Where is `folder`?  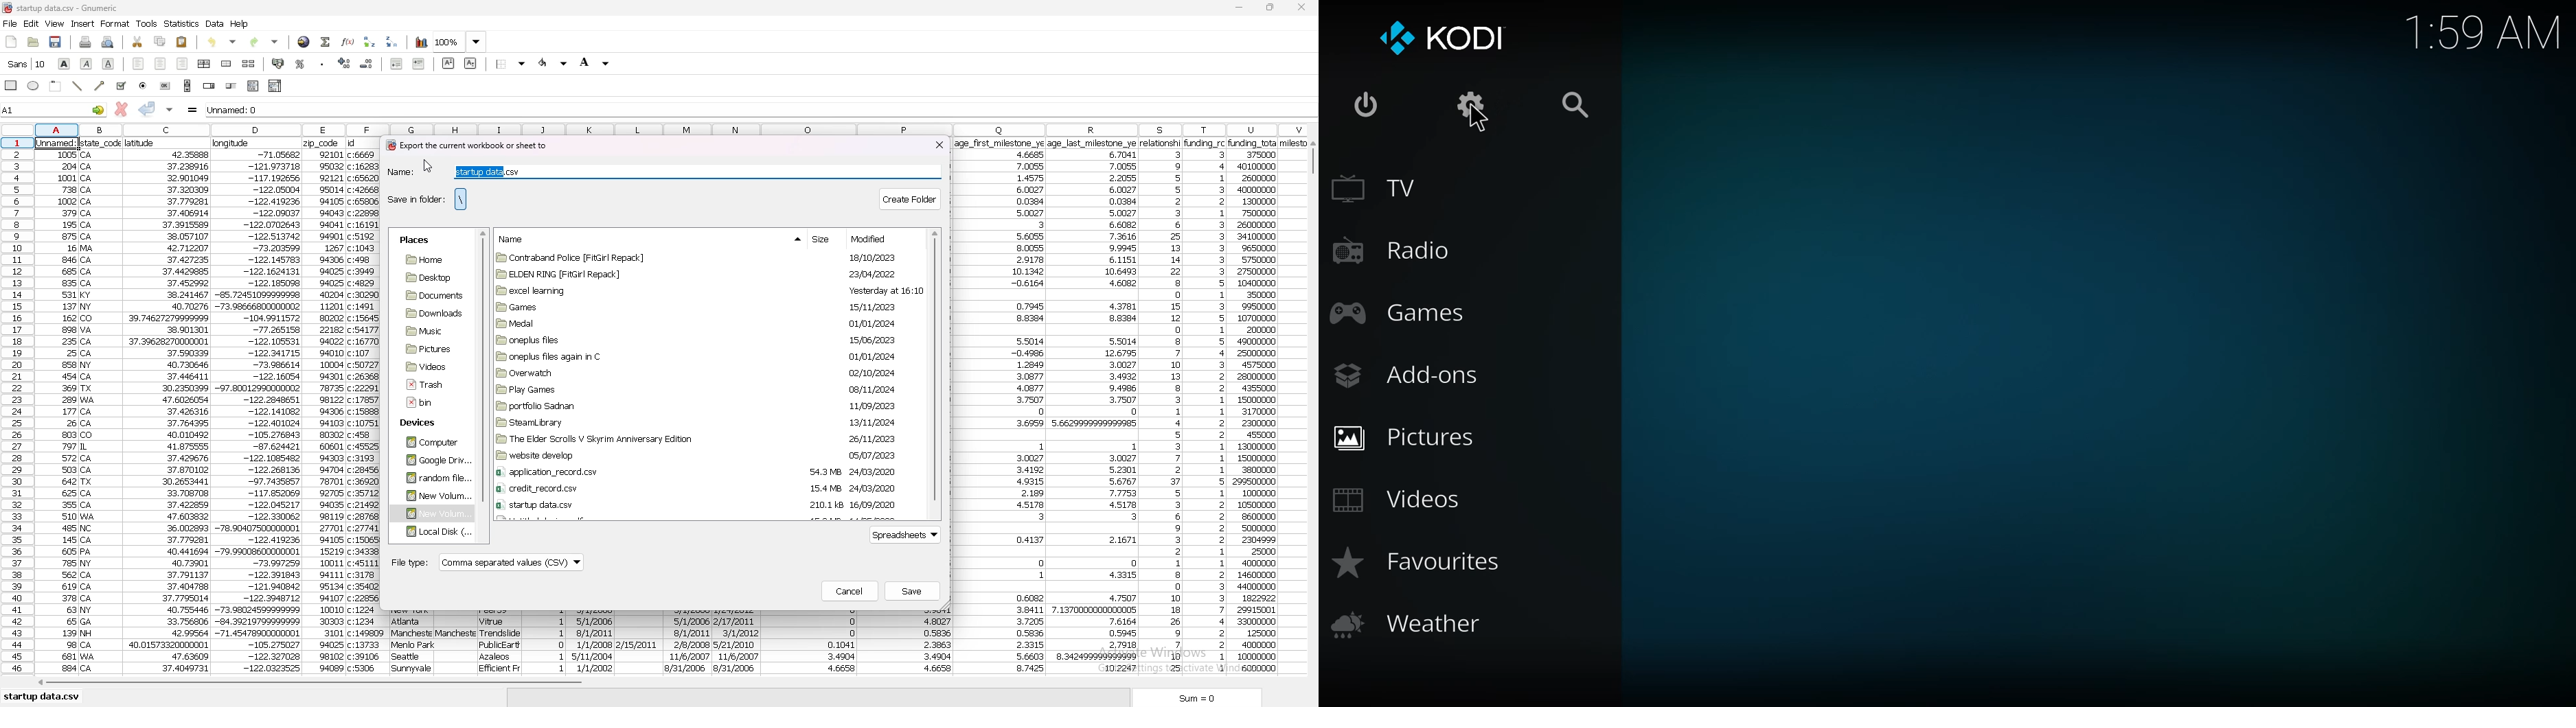
folder is located at coordinates (702, 340).